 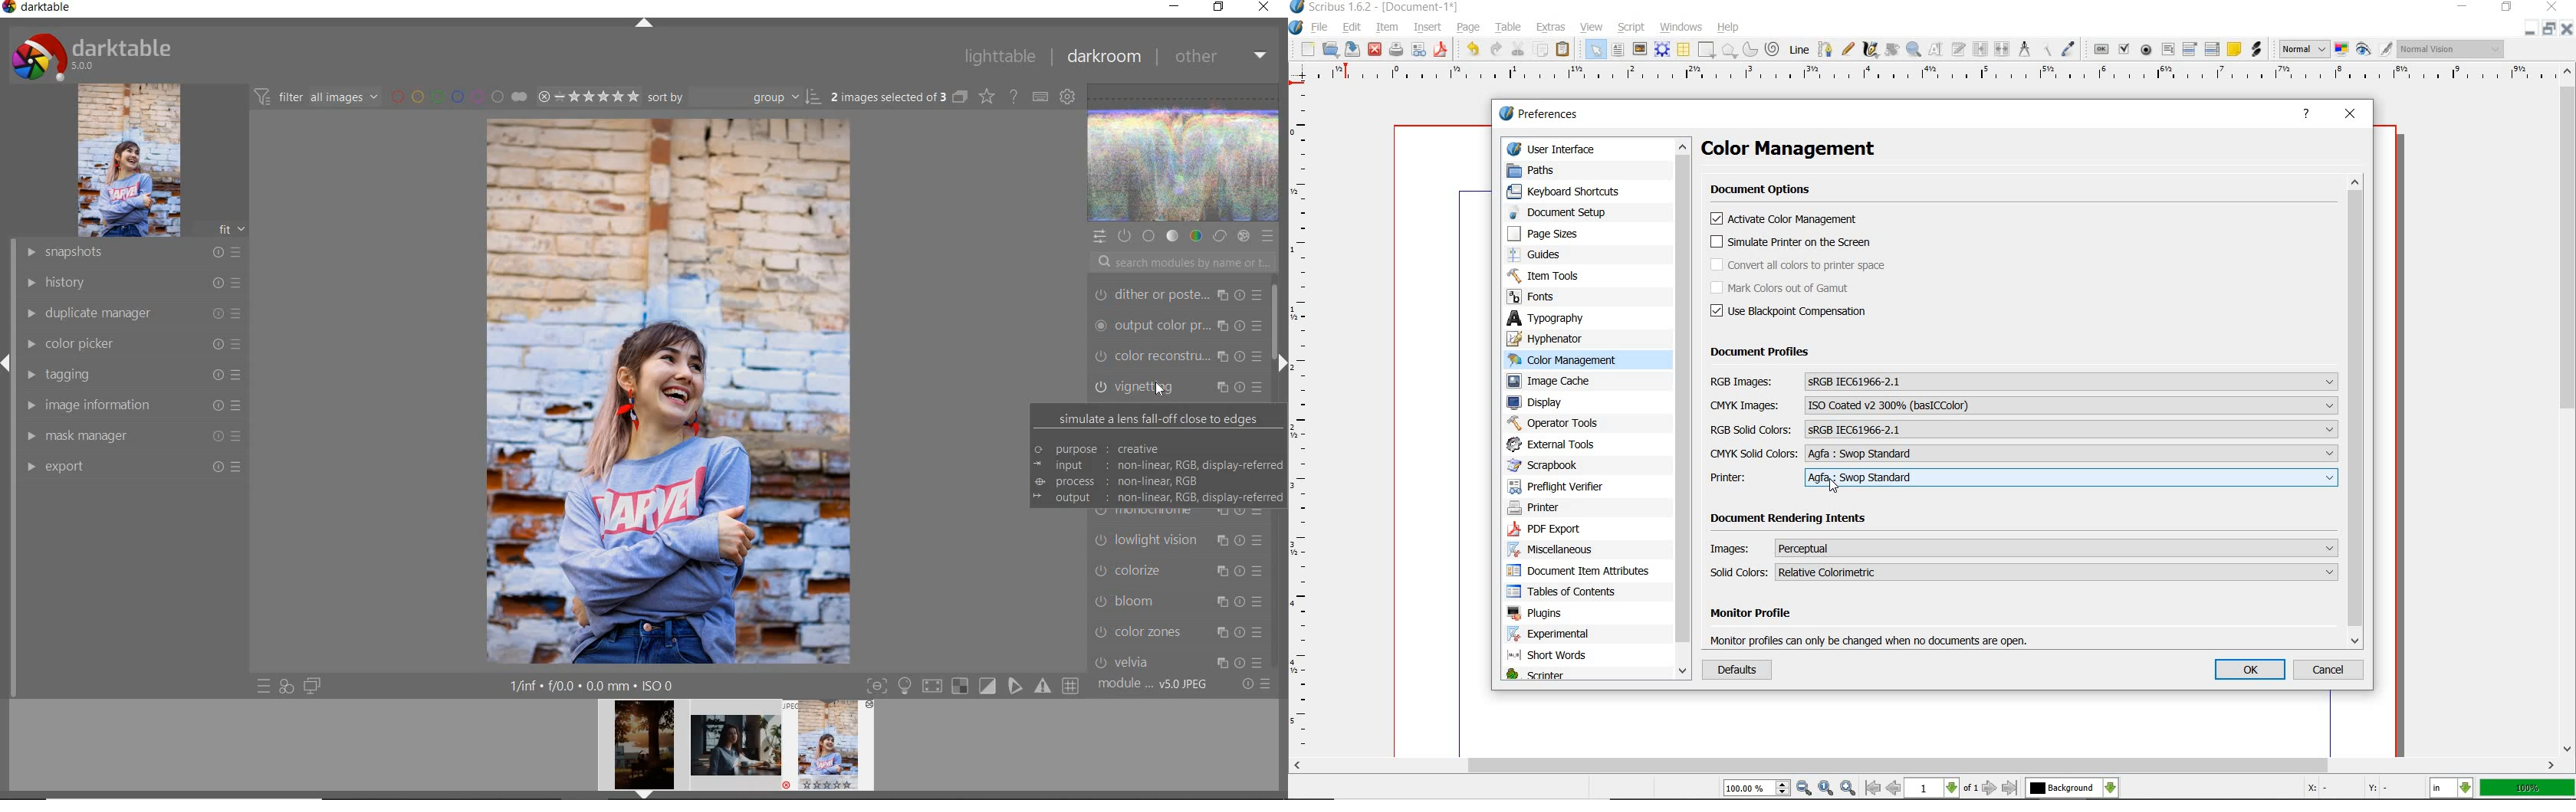 I want to click on file, so click(x=1322, y=26).